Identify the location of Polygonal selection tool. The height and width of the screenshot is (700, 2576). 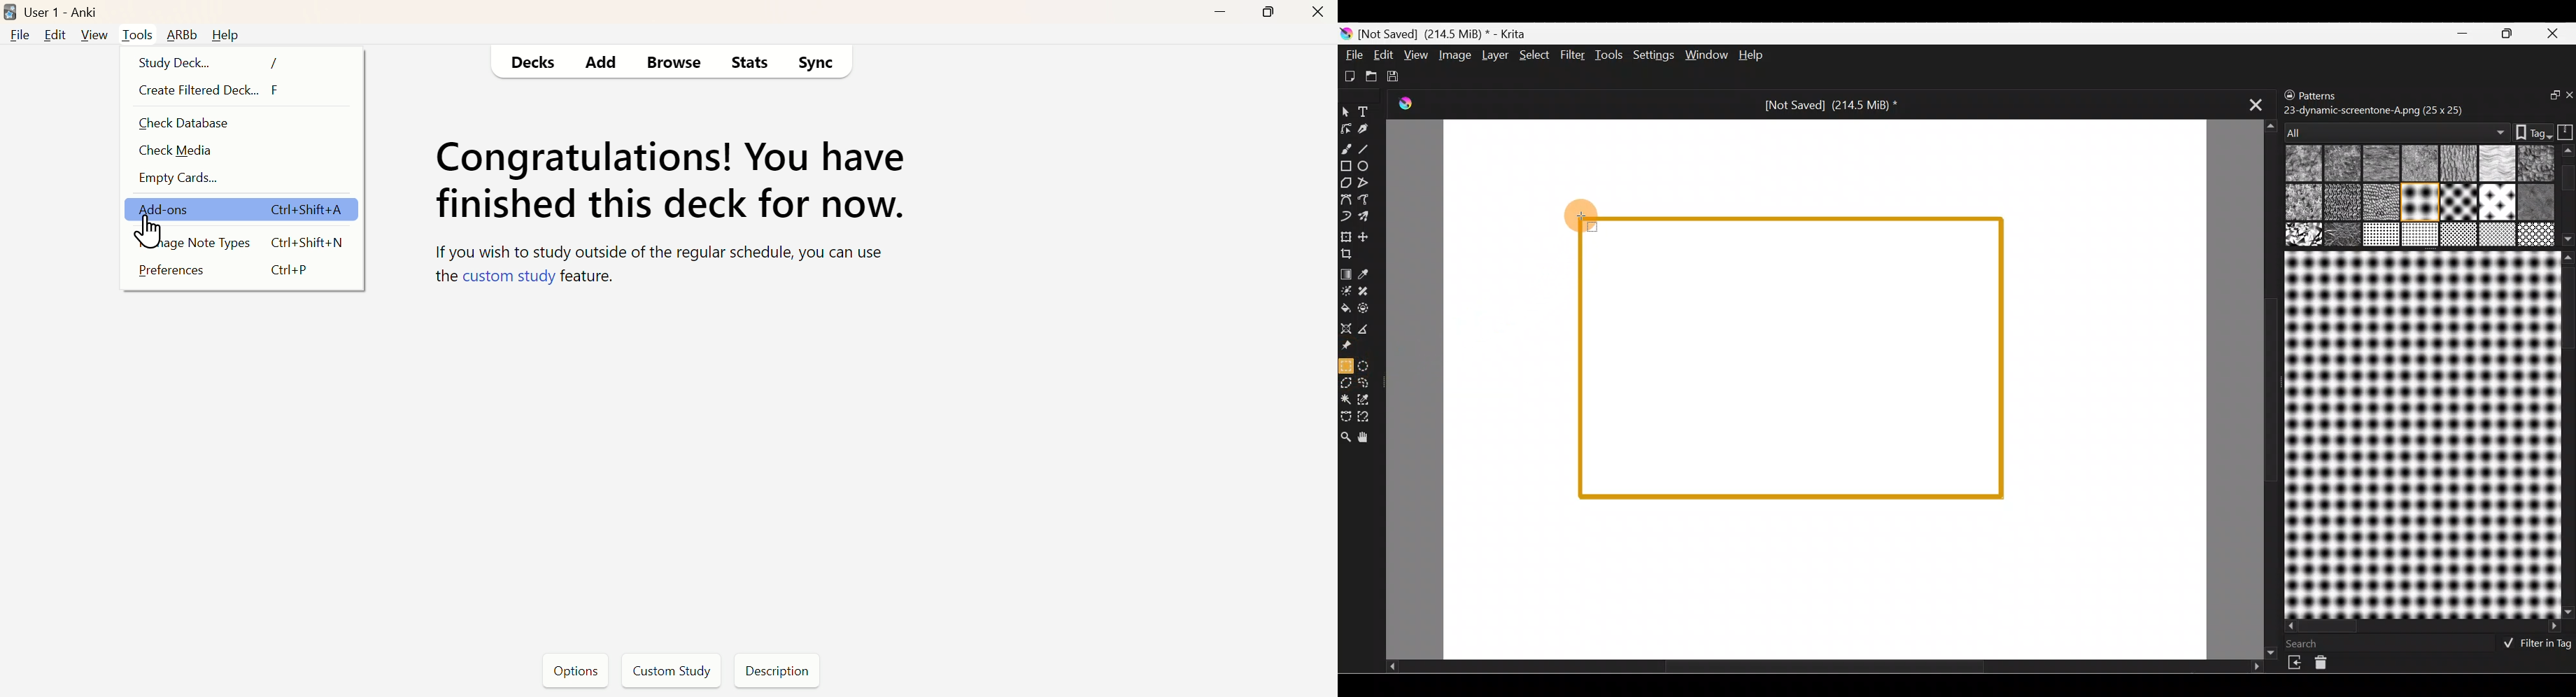
(1347, 382).